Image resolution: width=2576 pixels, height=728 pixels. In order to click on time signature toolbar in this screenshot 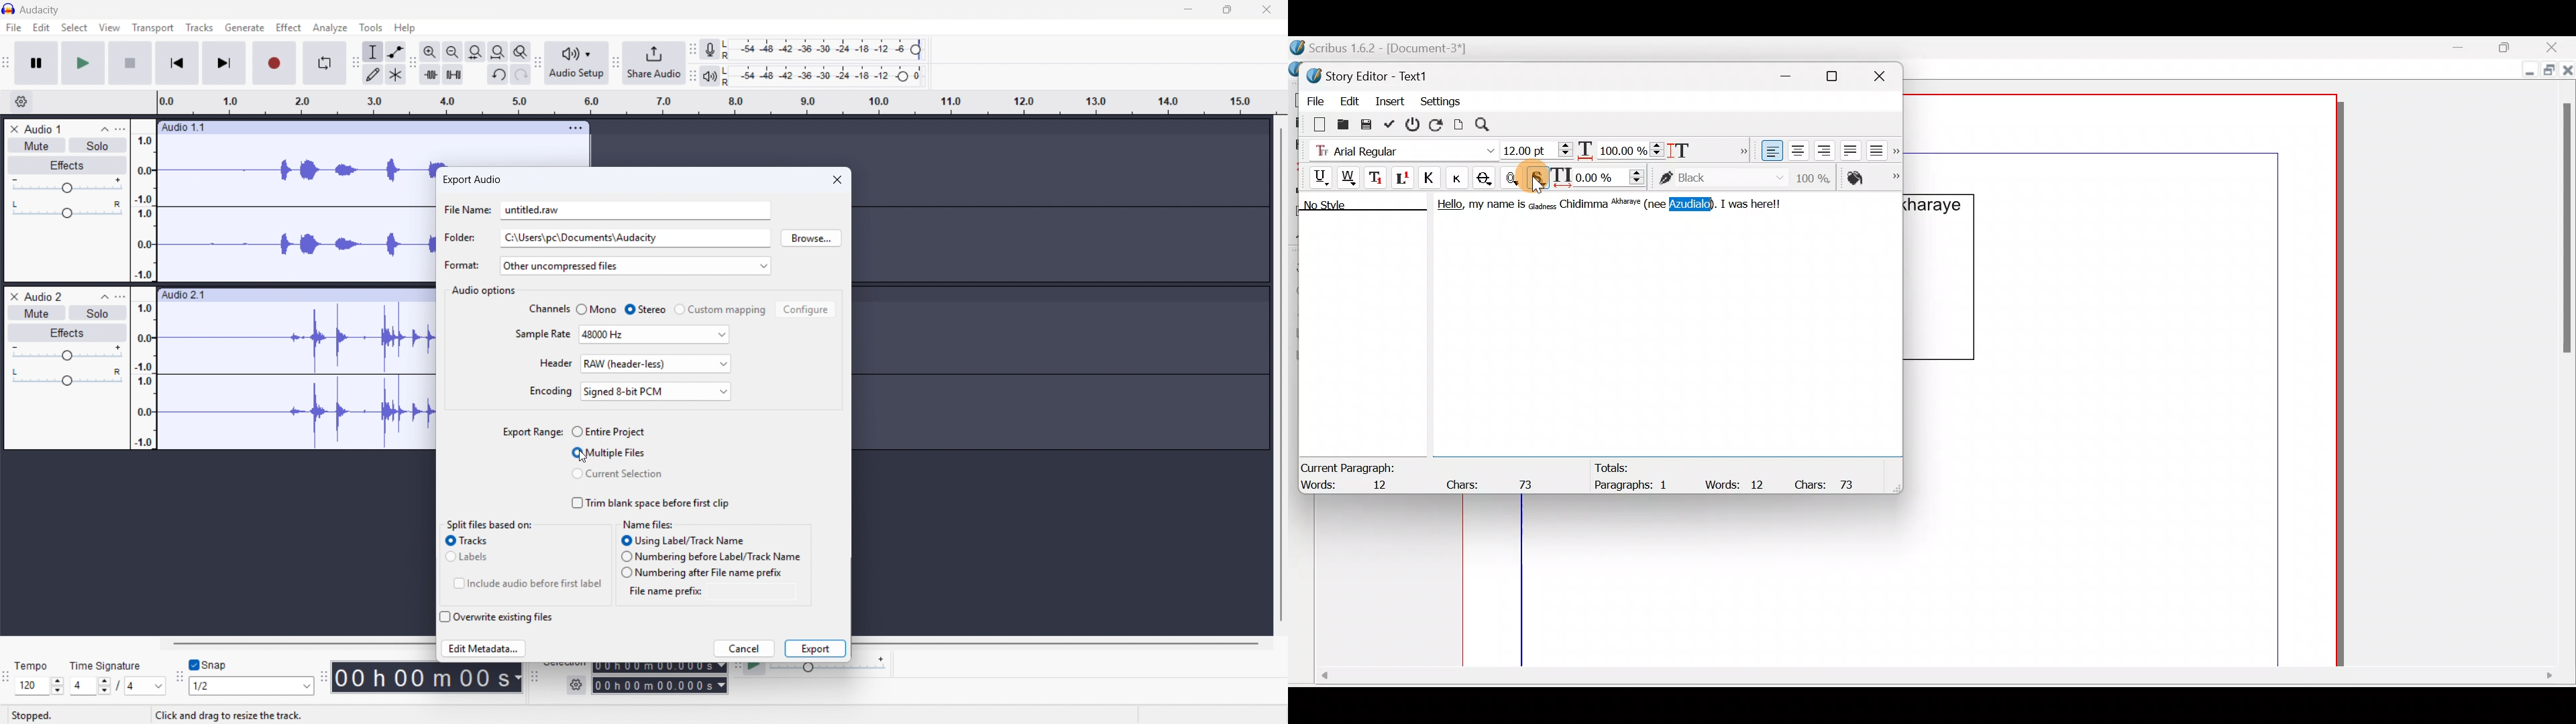, I will do `click(6, 677)`.